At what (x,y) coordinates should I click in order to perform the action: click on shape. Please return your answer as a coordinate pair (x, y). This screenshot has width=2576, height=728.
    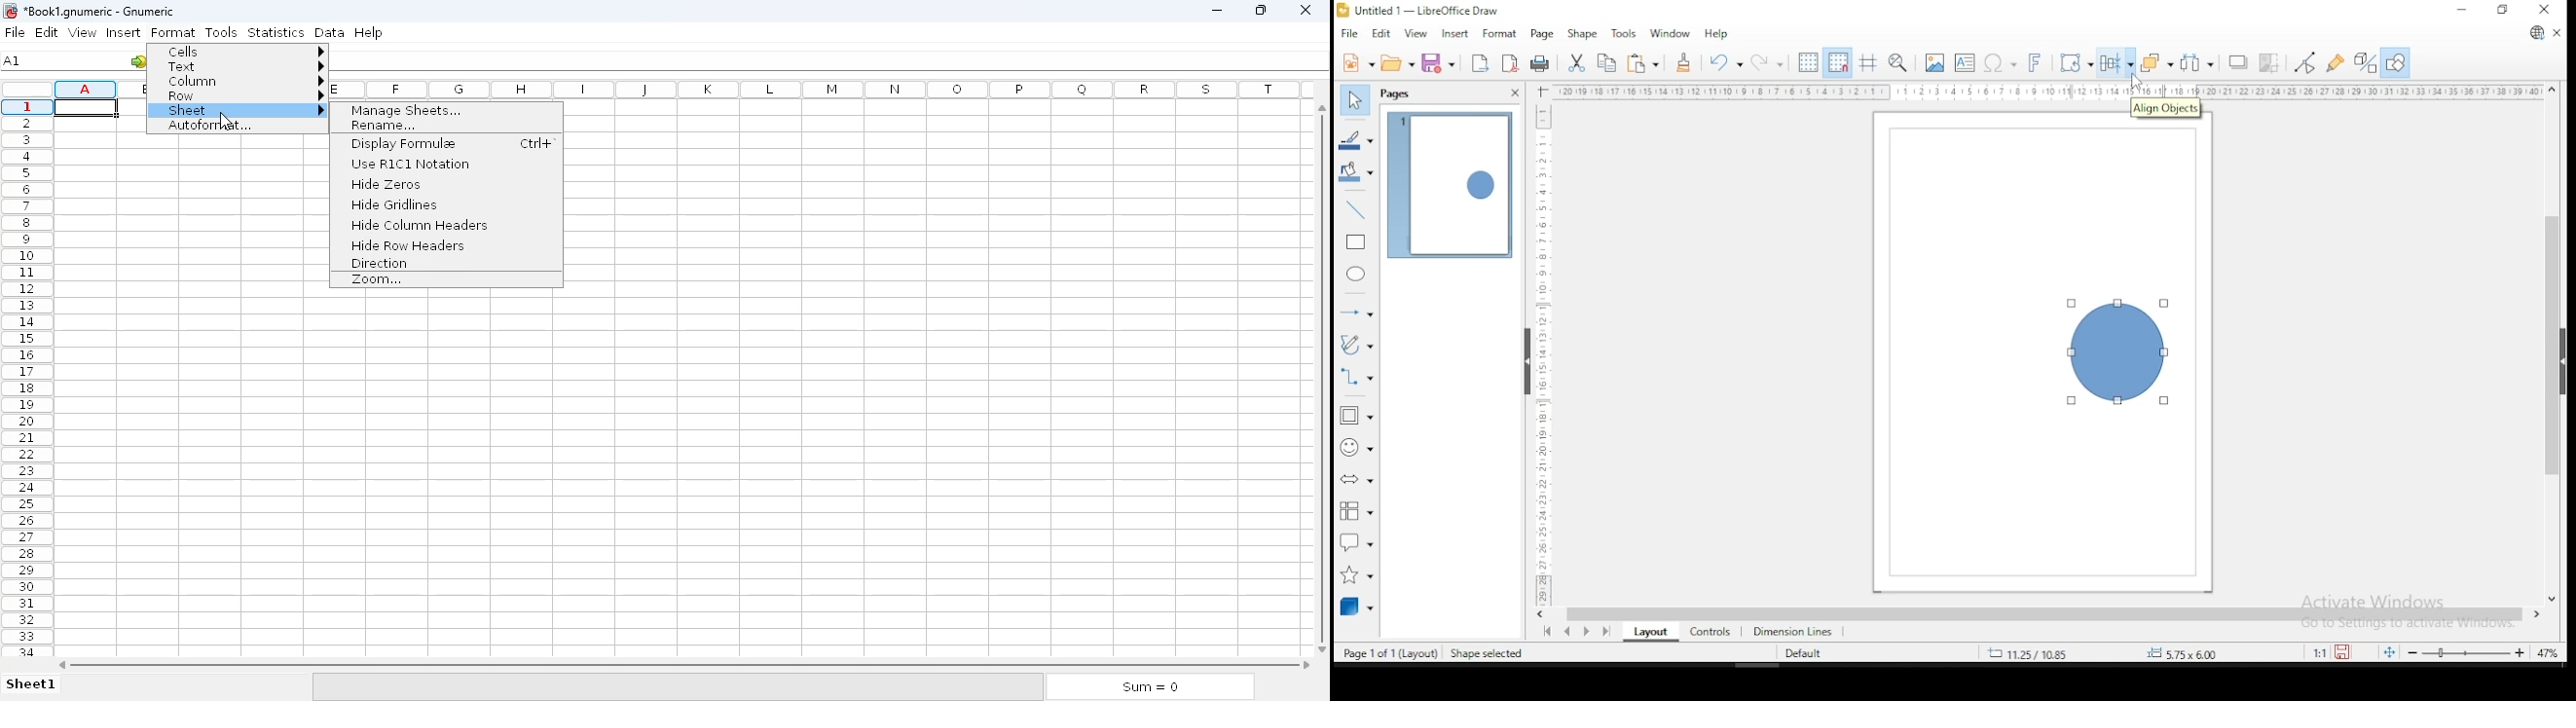
    Looking at the image, I should click on (1581, 35).